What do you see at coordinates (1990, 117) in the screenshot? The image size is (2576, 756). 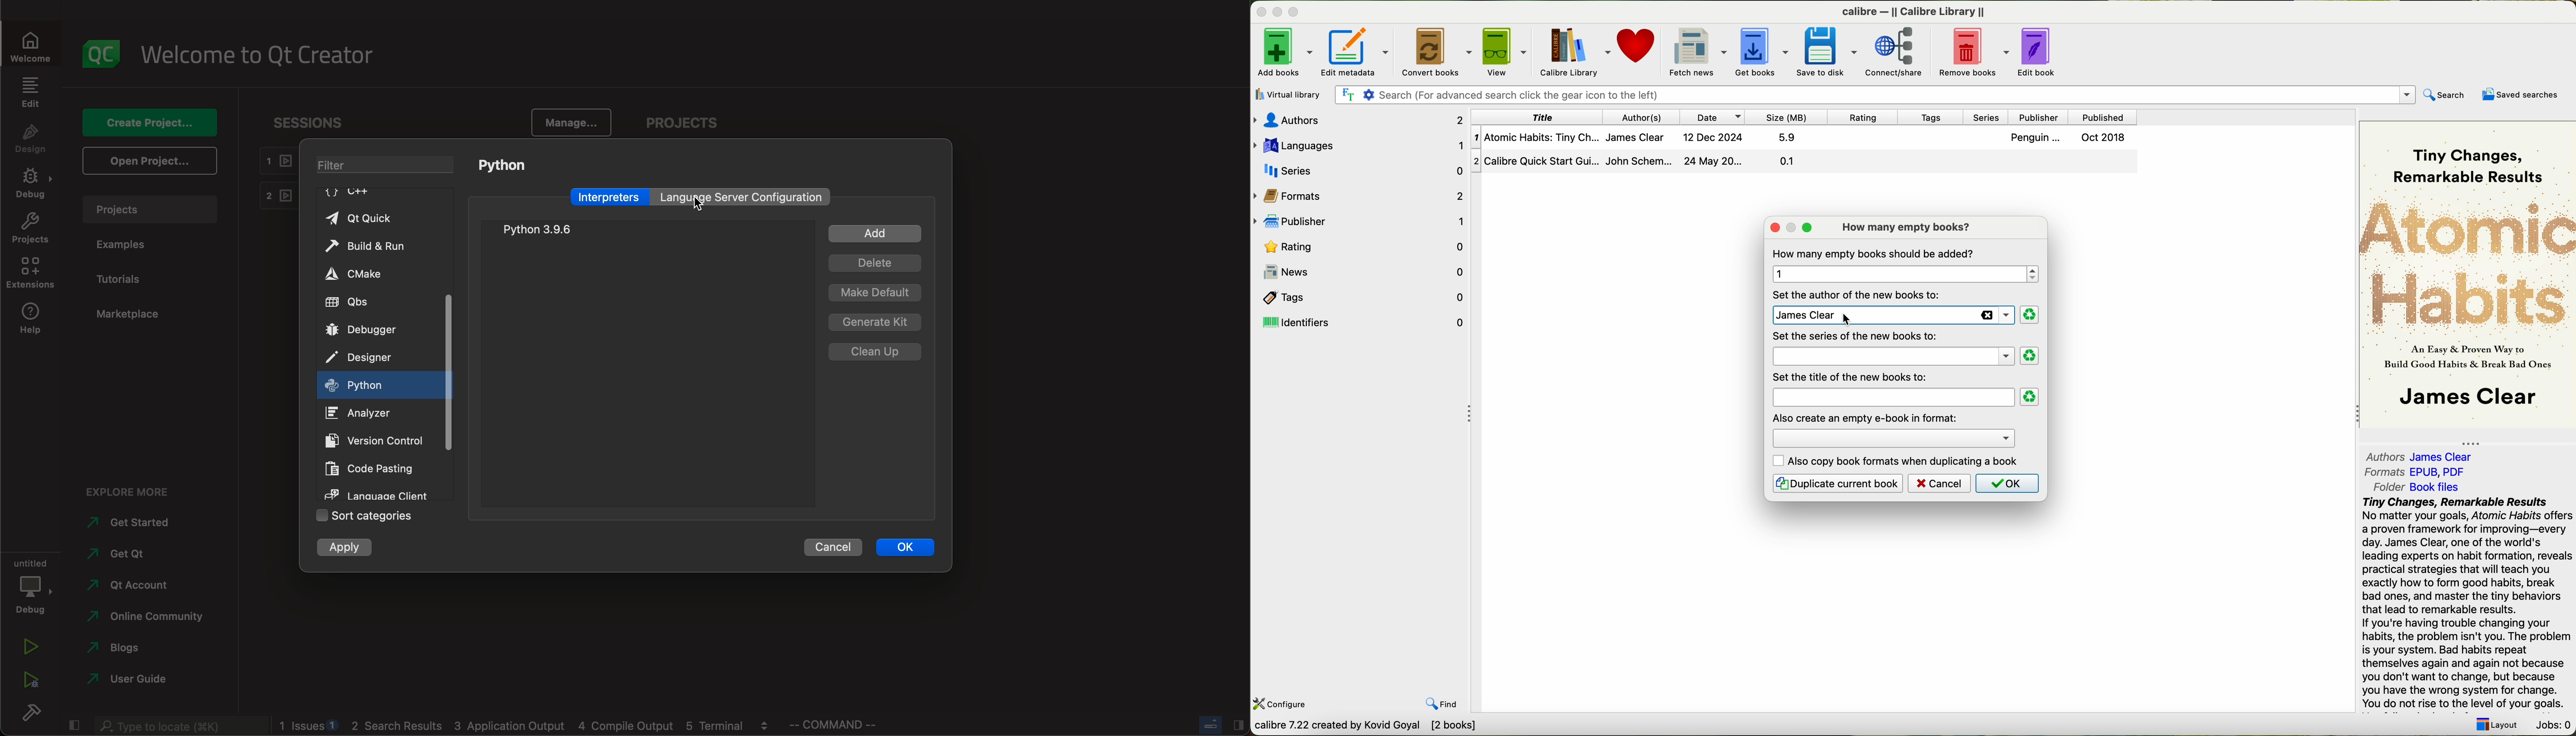 I see `series` at bounding box center [1990, 117].